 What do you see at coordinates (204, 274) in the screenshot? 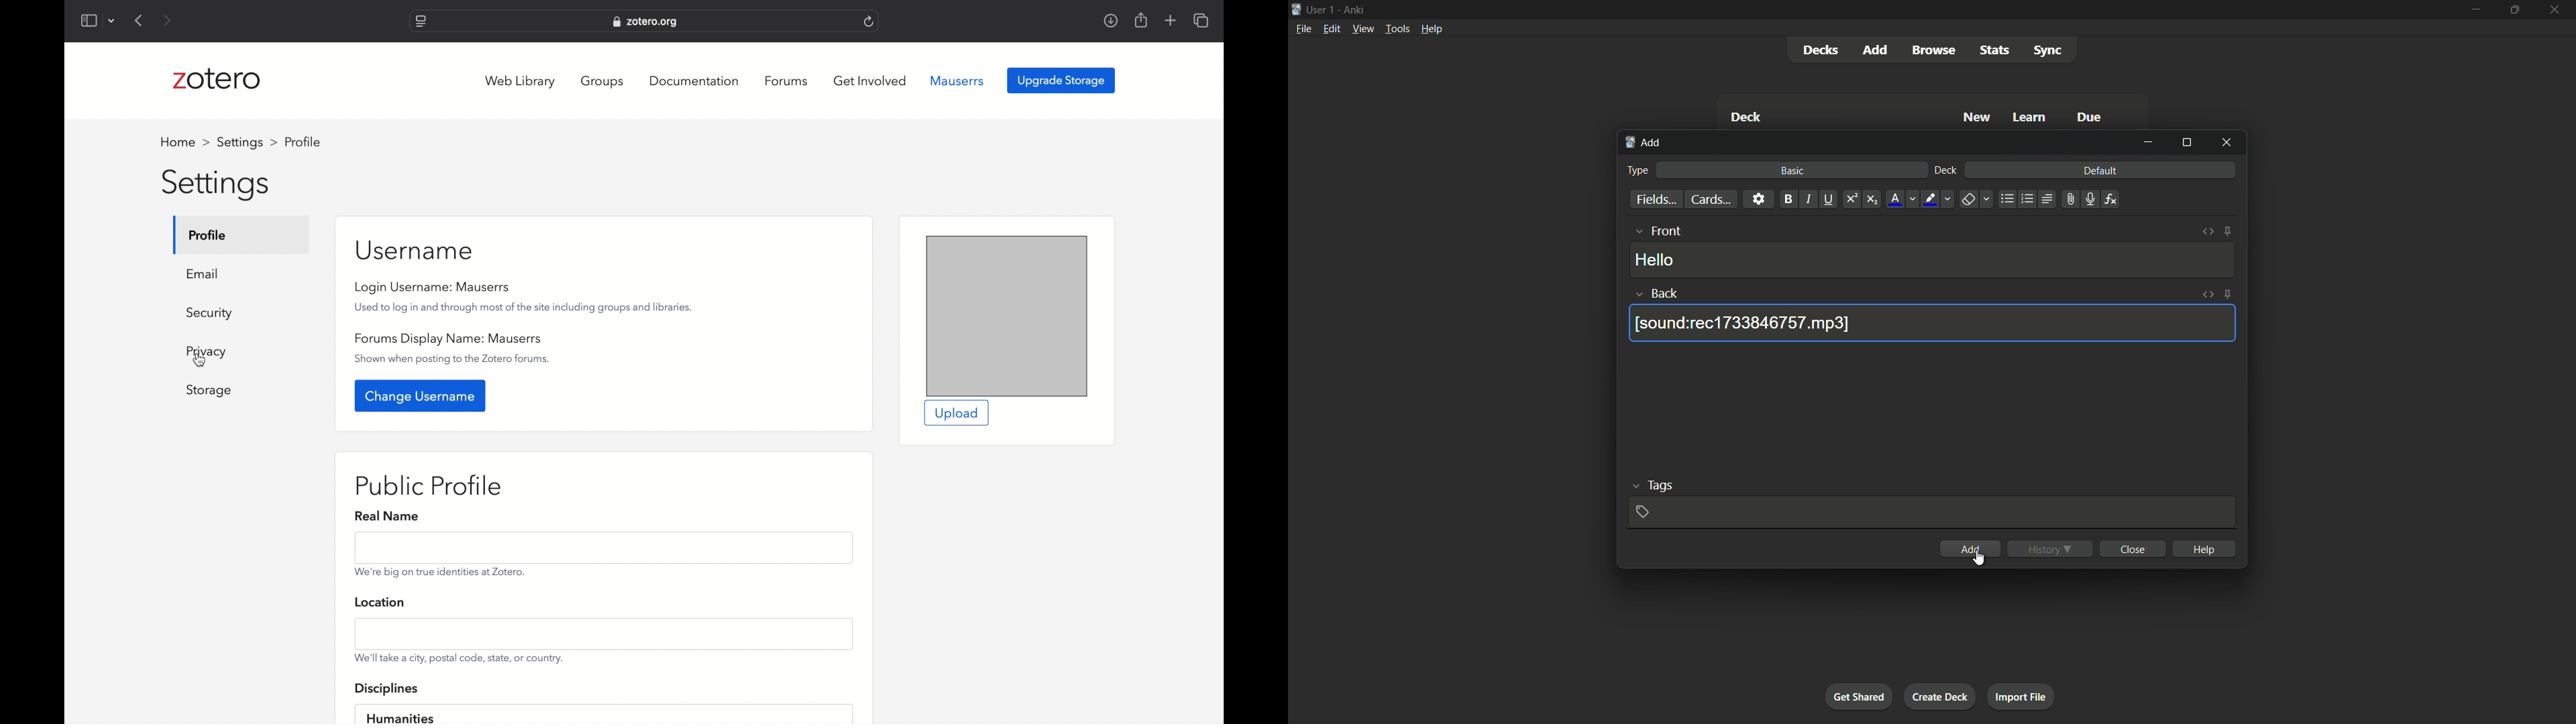
I see `email` at bounding box center [204, 274].